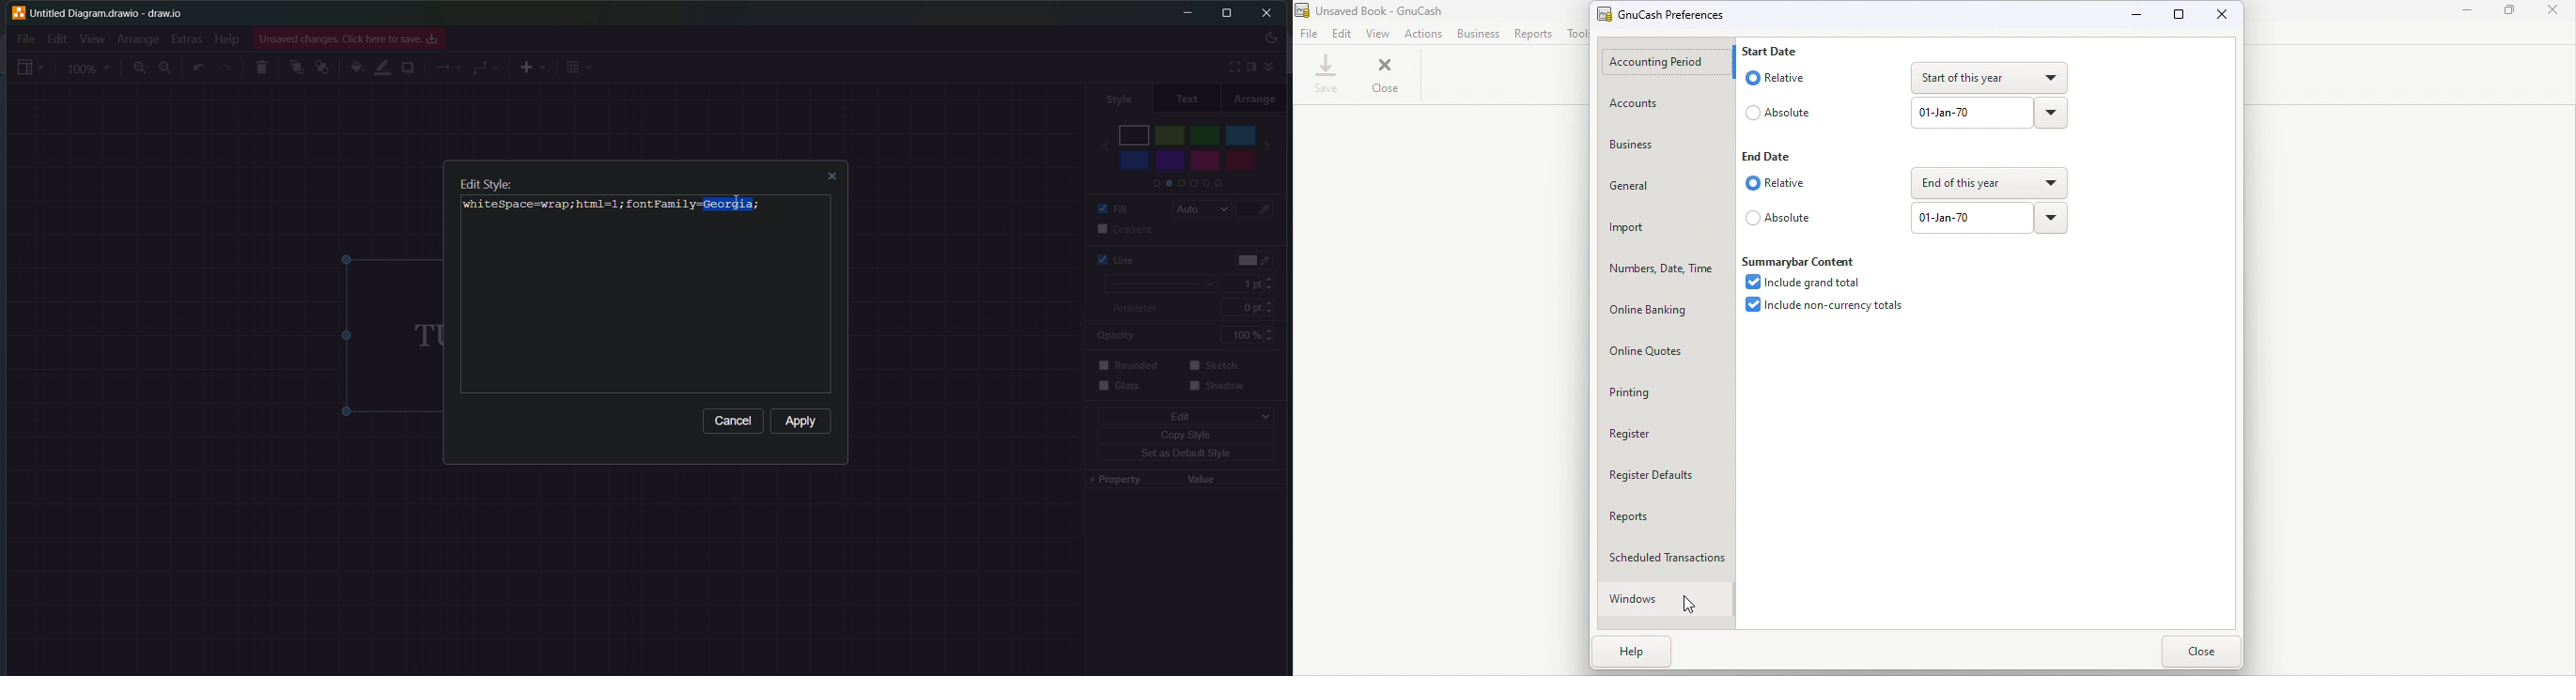 Image resolution: width=2576 pixels, height=700 pixels. What do you see at coordinates (18, 12) in the screenshot?
I see `logo` at bounding box center [18, 12].